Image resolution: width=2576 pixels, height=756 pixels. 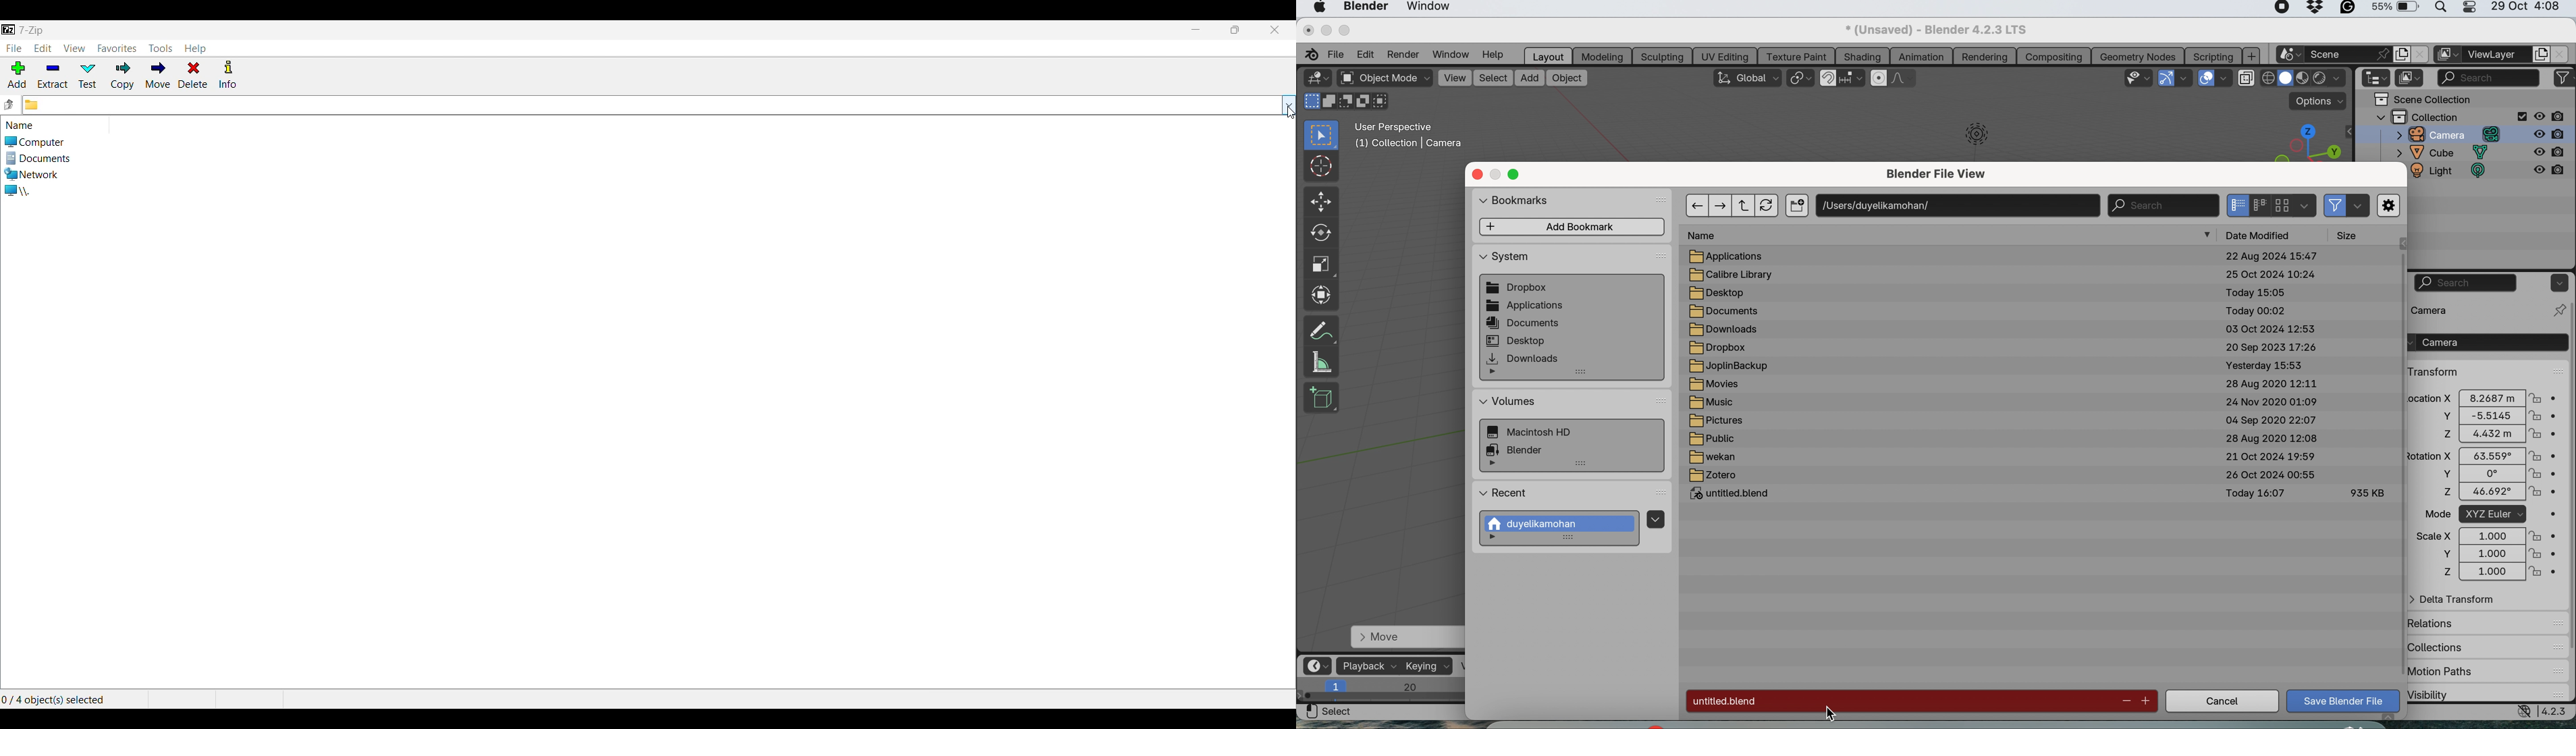 What do you see at coordinates (1712, 458) in the screenshot?
I see `wekan` at bounding box center [1712, 458].